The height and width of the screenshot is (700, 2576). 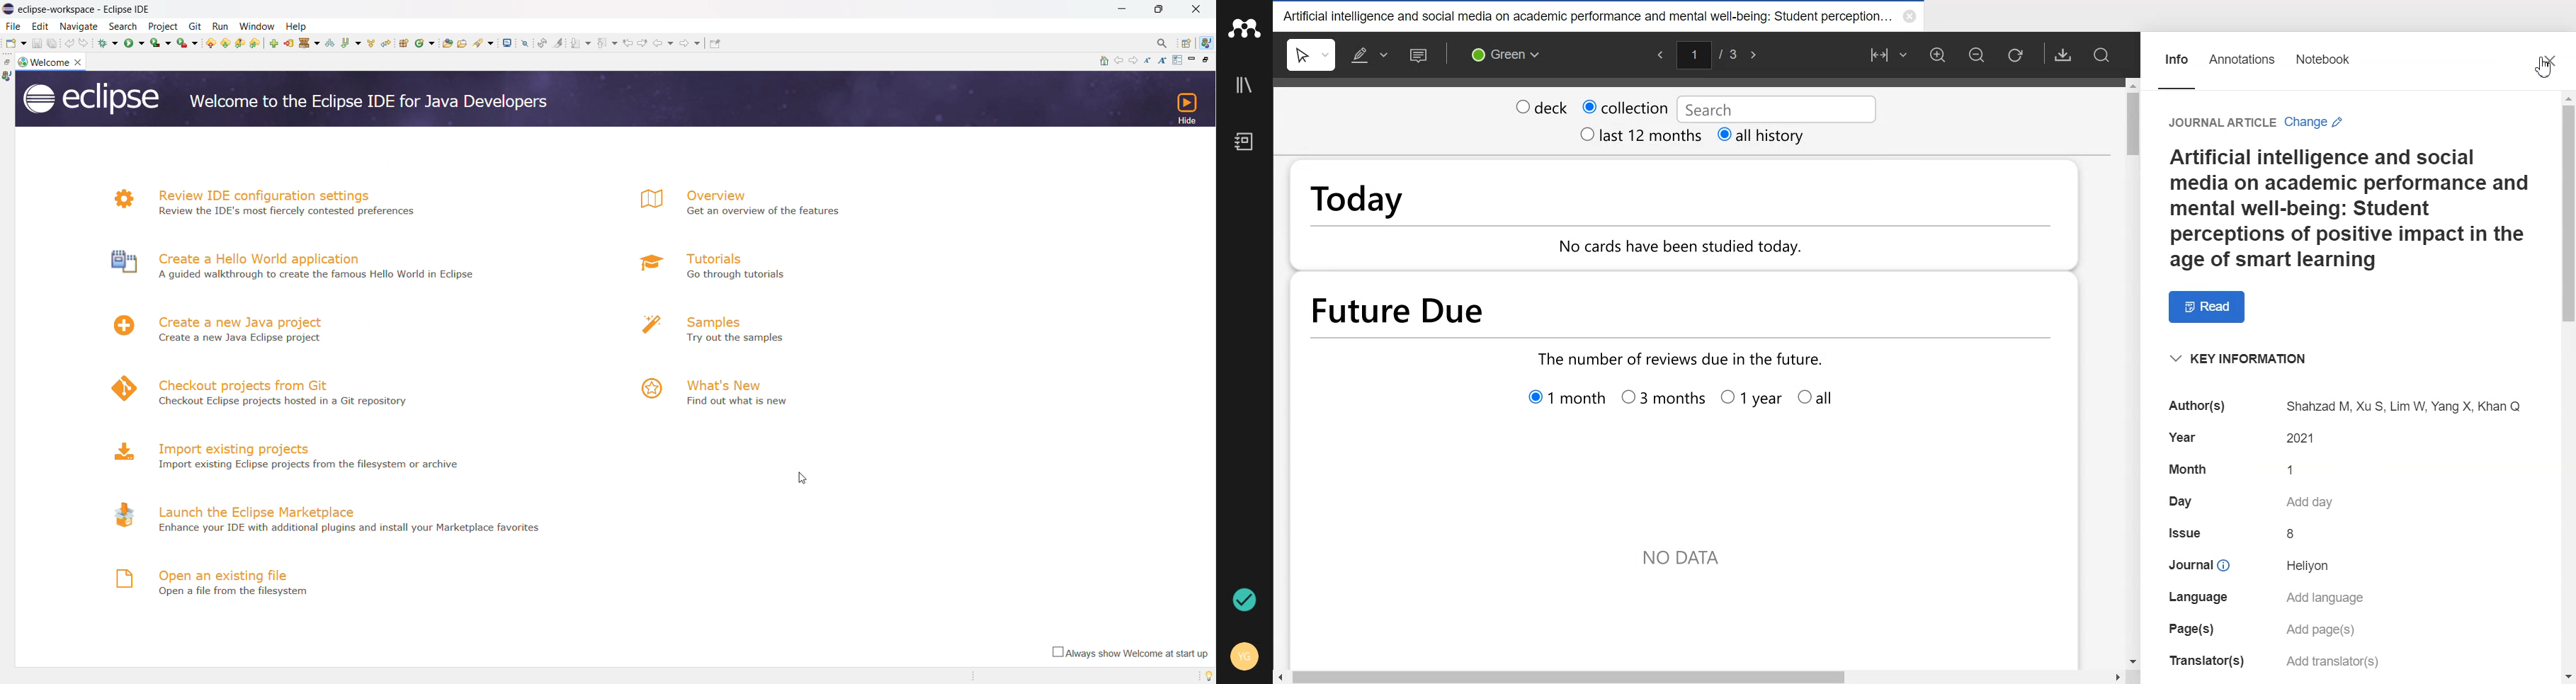 What do you see at coordinates (1589, 15) in the screenshot?
I see `Artificial intelligence and social media on academic performance and mental well-being: Student perception...` at bounding box center [1589, 15].